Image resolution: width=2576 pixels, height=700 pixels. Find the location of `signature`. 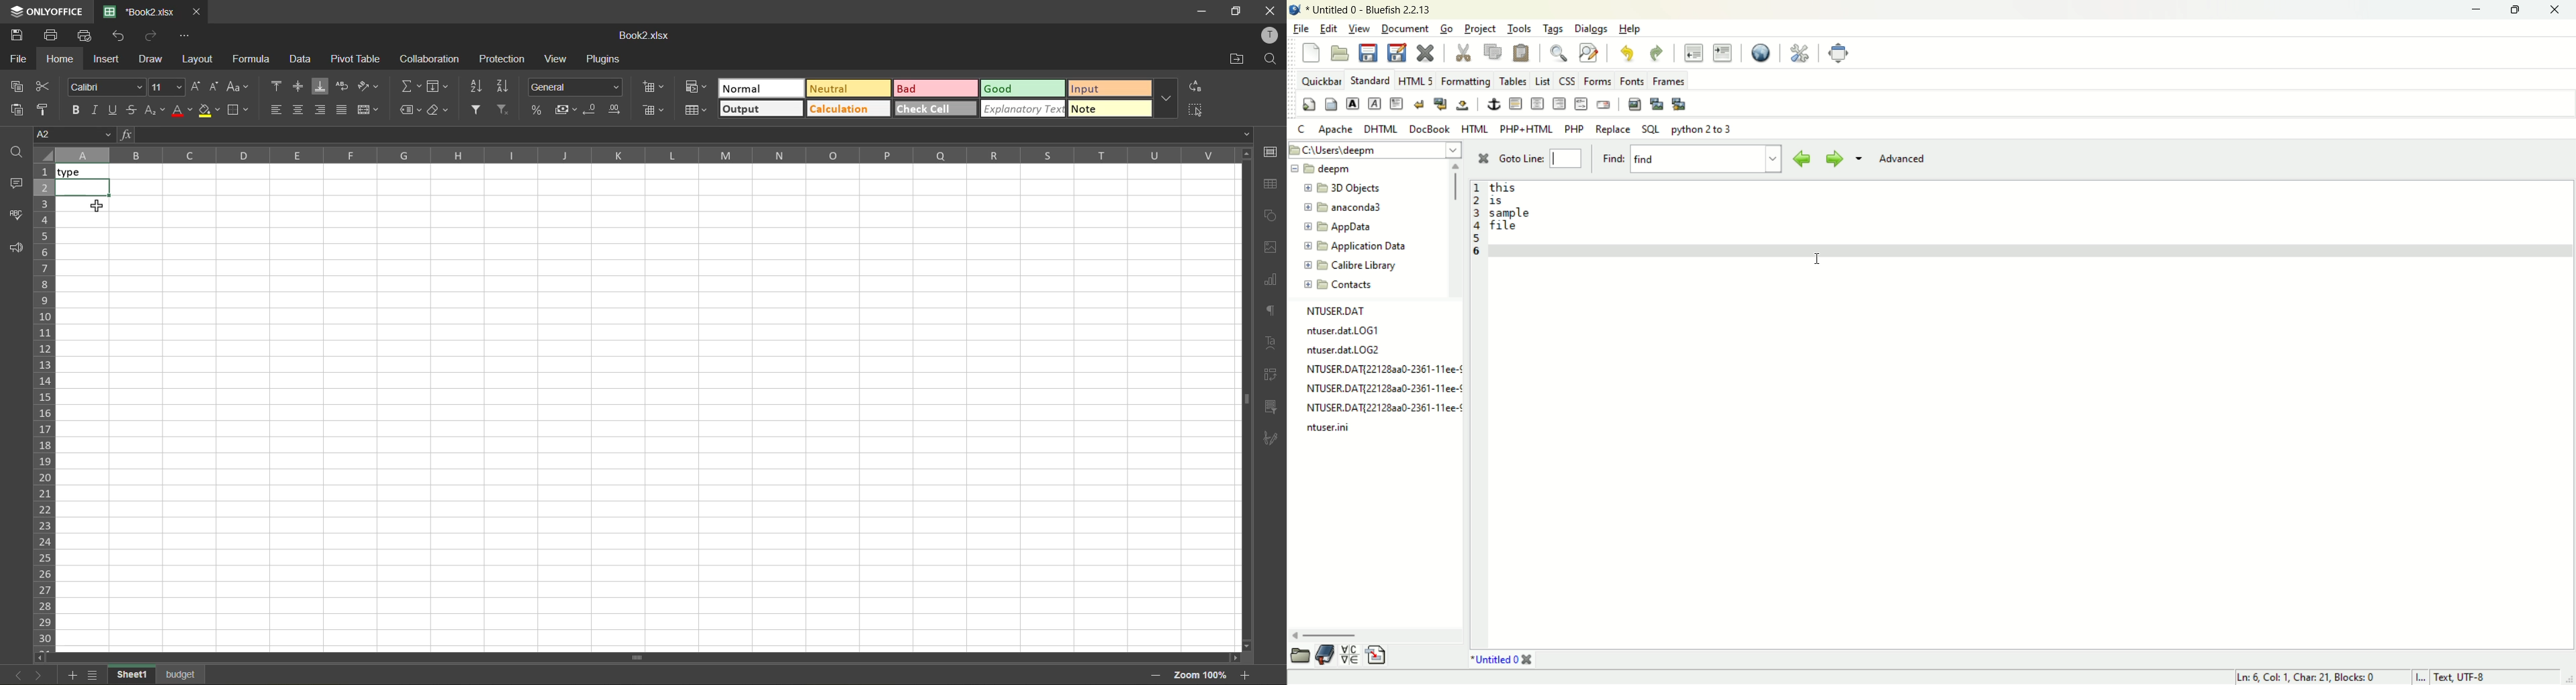

signature is located at coordinates (1271, 441).